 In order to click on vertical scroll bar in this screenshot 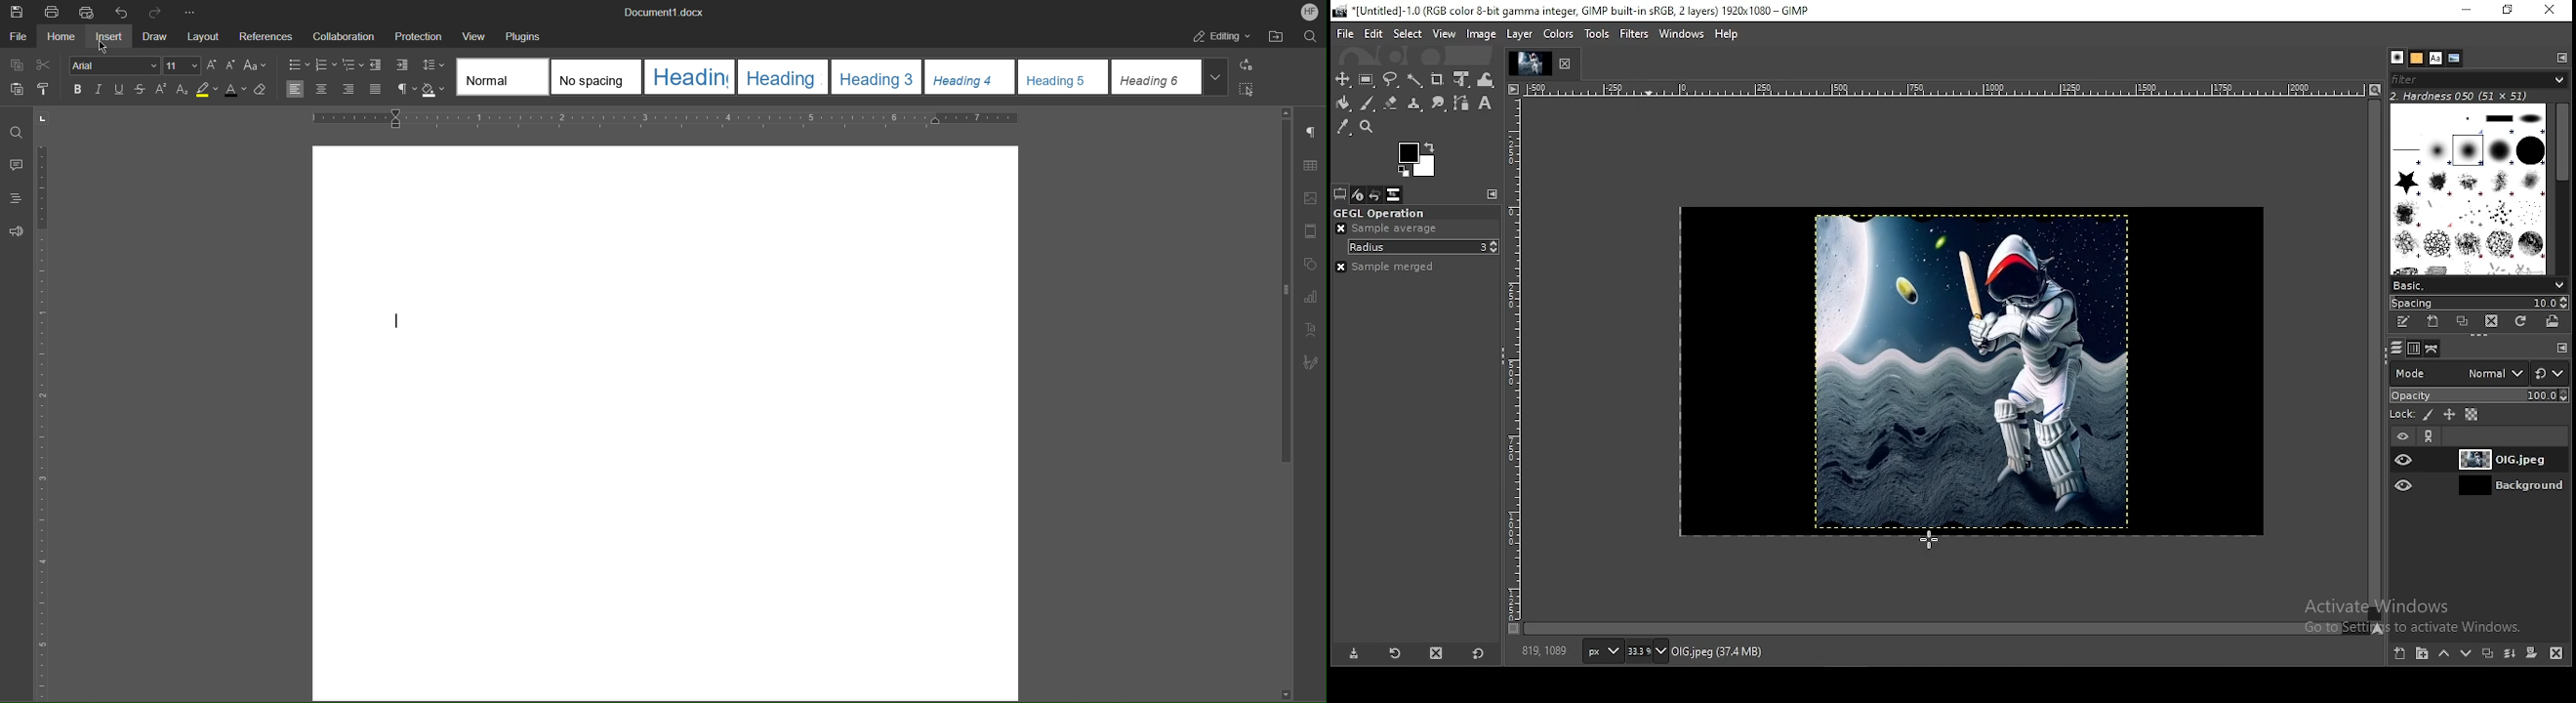, I will do `click(1281, 289)`.